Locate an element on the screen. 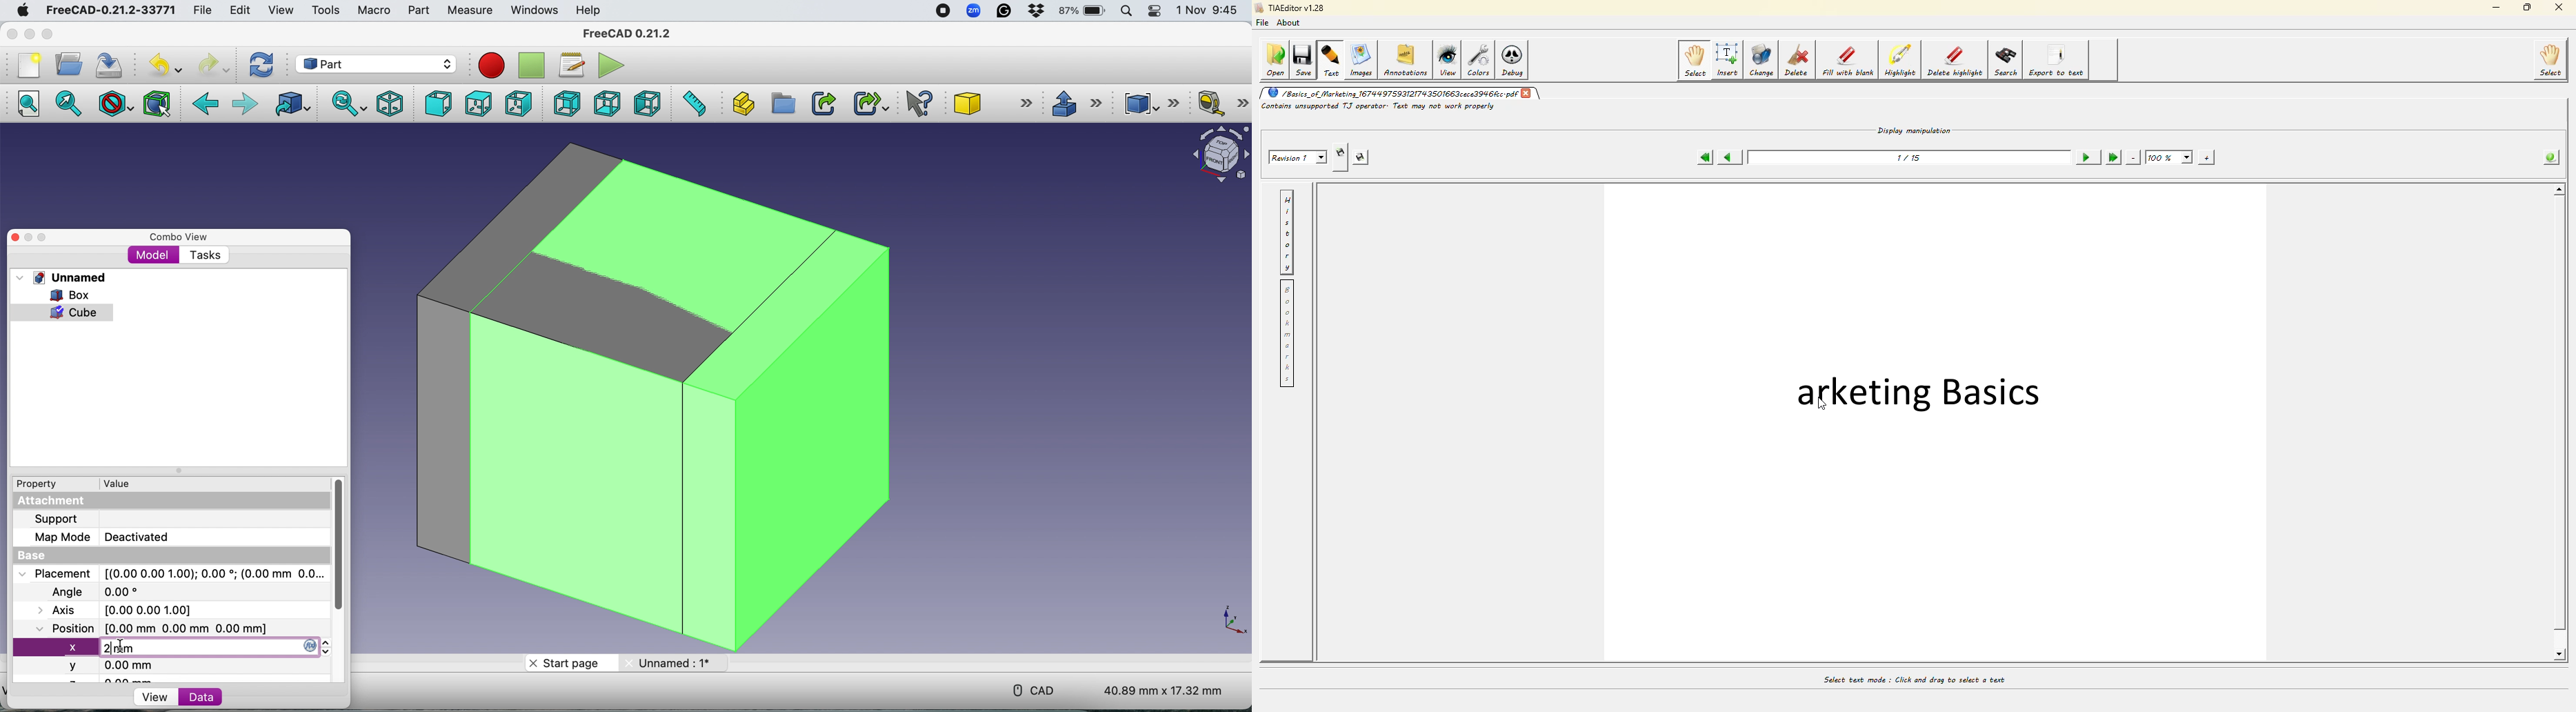 The image size is (2576, 728). maximize is located at coordinates (2525, 9).